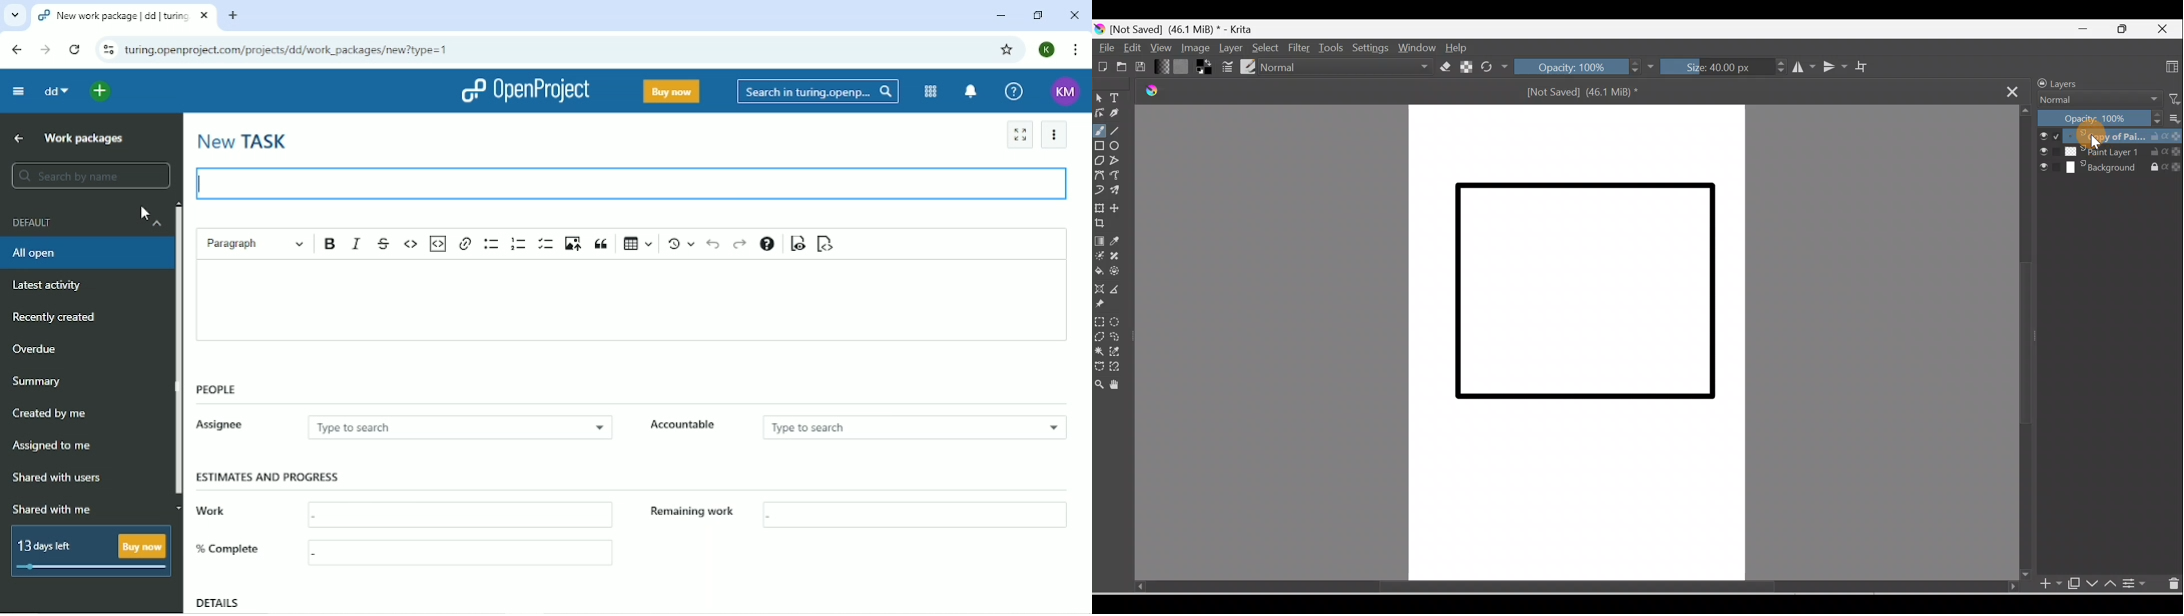 This screenshot has width=2184, height=616. I want to click on All open, so click(38, 254).